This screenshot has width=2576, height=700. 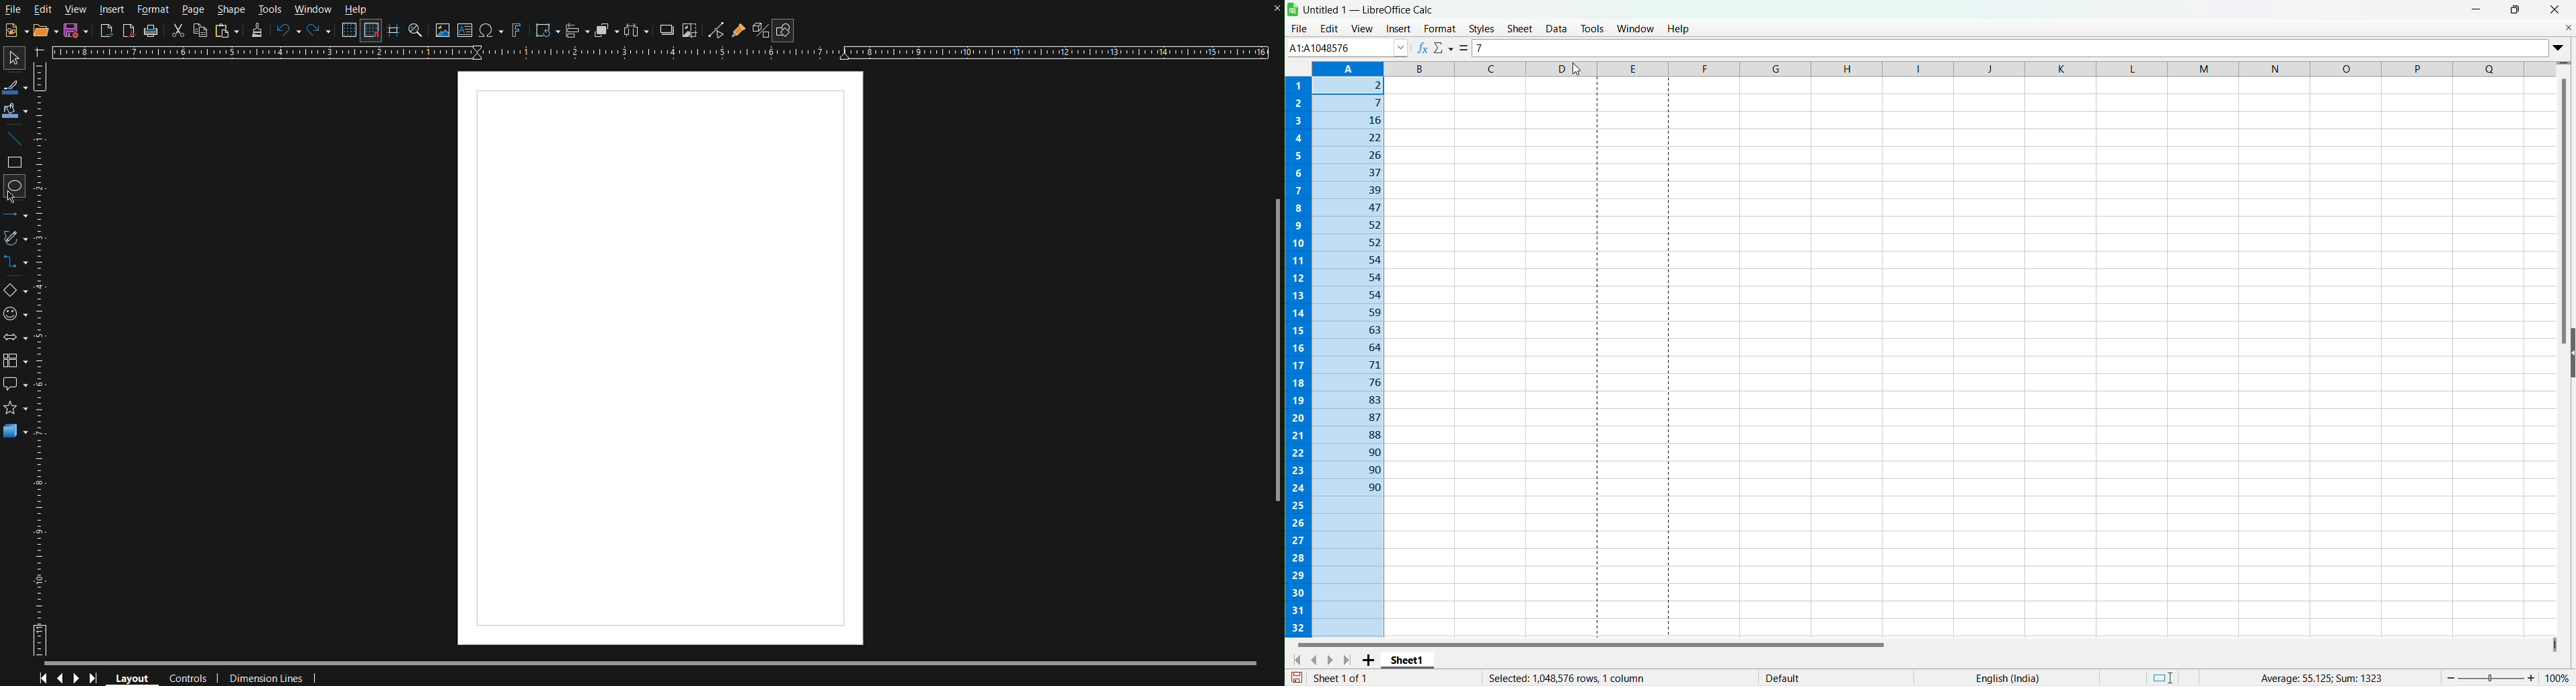 What do you see at coordinates (444, 30) in the screenshot?
I see `Insert Image` at bounding box center [444, 30].